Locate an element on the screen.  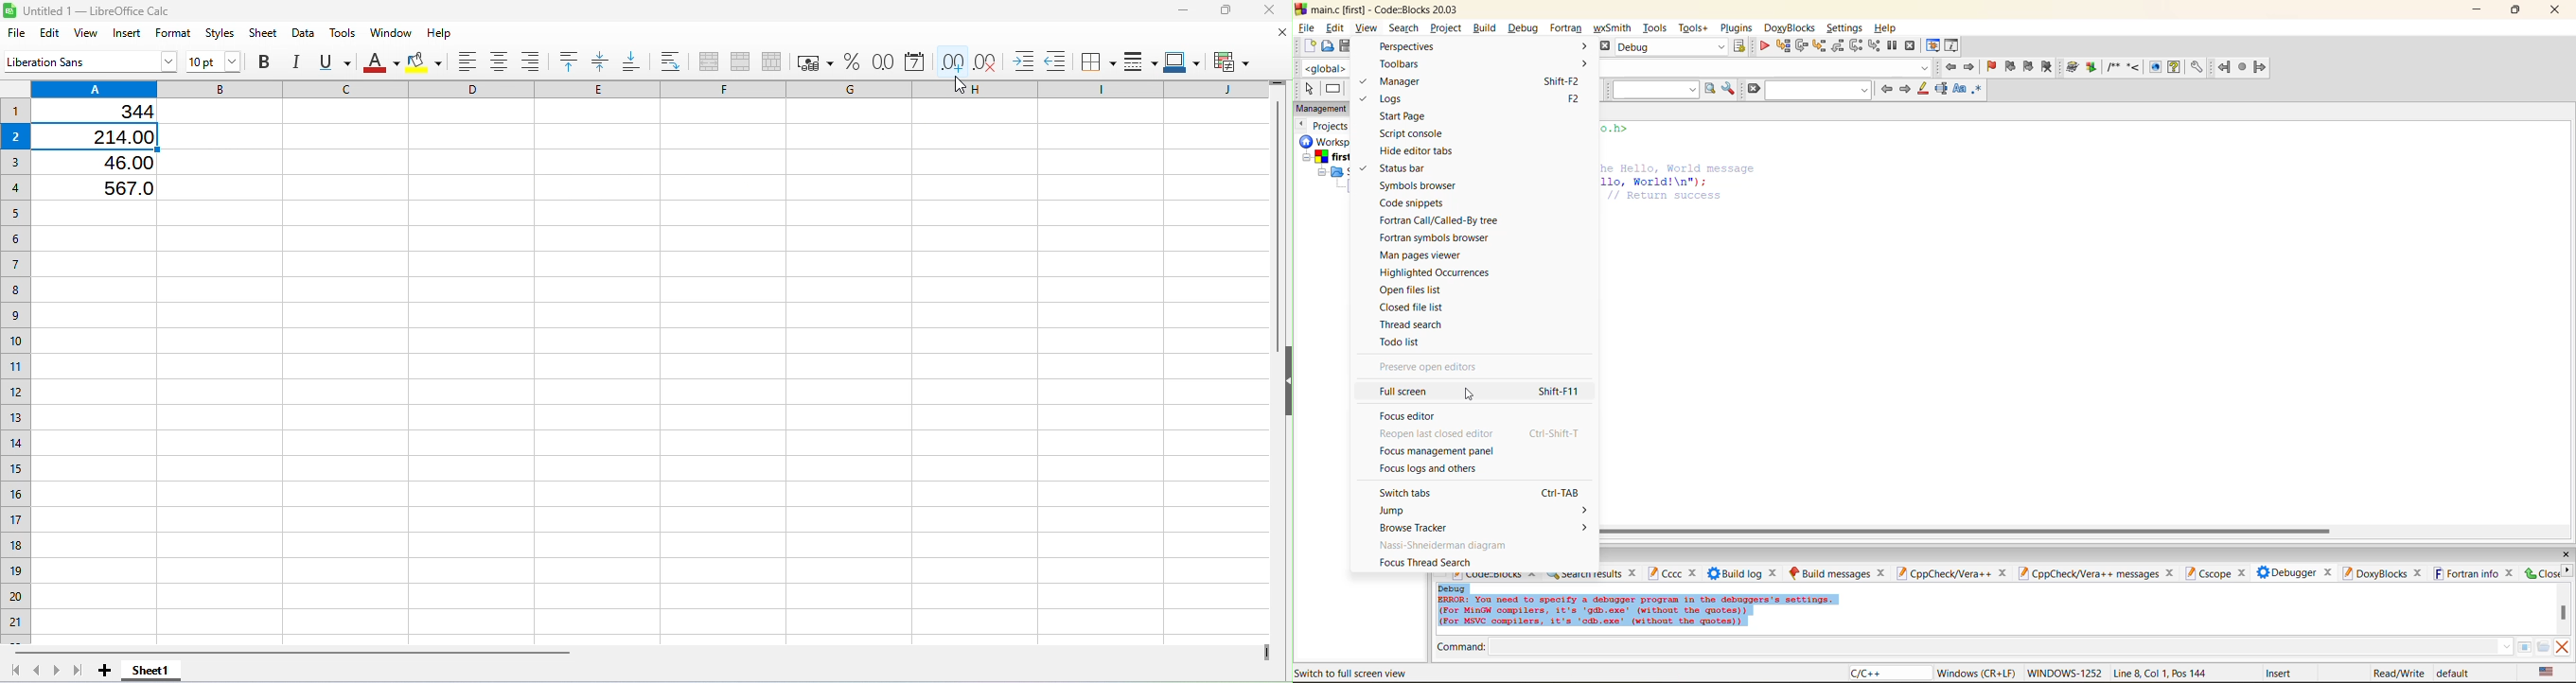
plugins is located at coordinates (1737, 27).